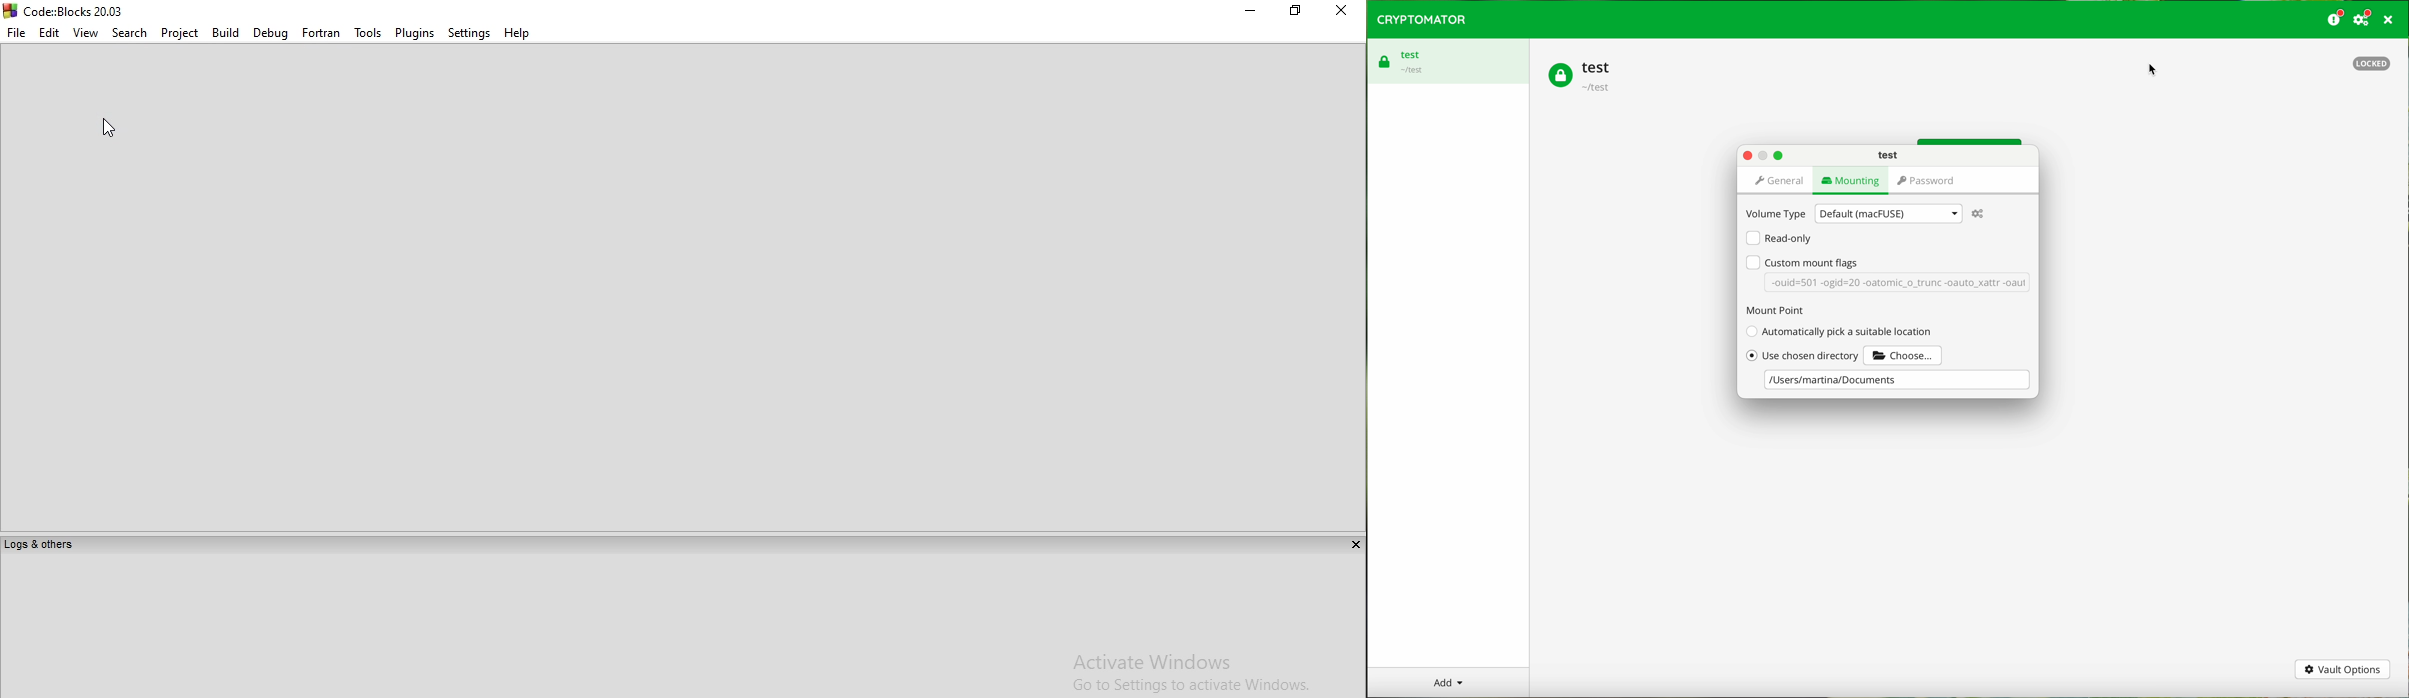 This screenshot has width=2436, height=700. What do you see at coordinates (1773, 310) in the screenshot?
I see `mount point` at bounding box center [1773, 310].